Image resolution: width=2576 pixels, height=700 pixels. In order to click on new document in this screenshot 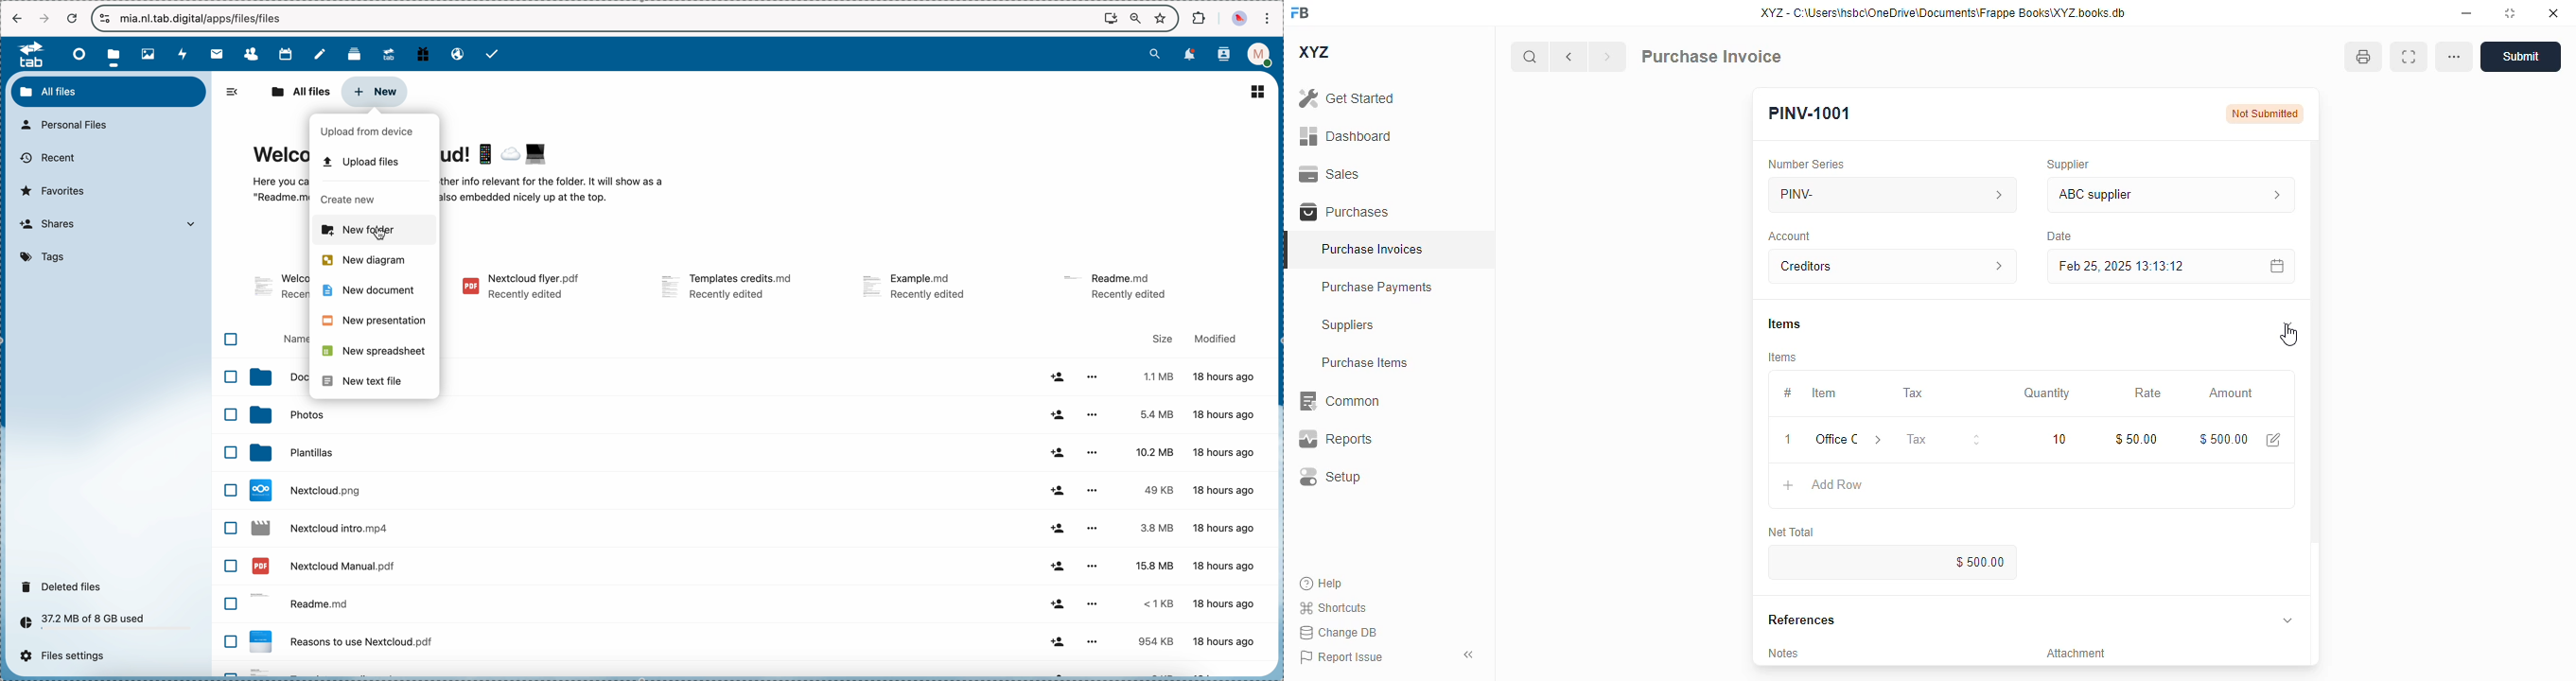, I will do `click(372, 291)`.